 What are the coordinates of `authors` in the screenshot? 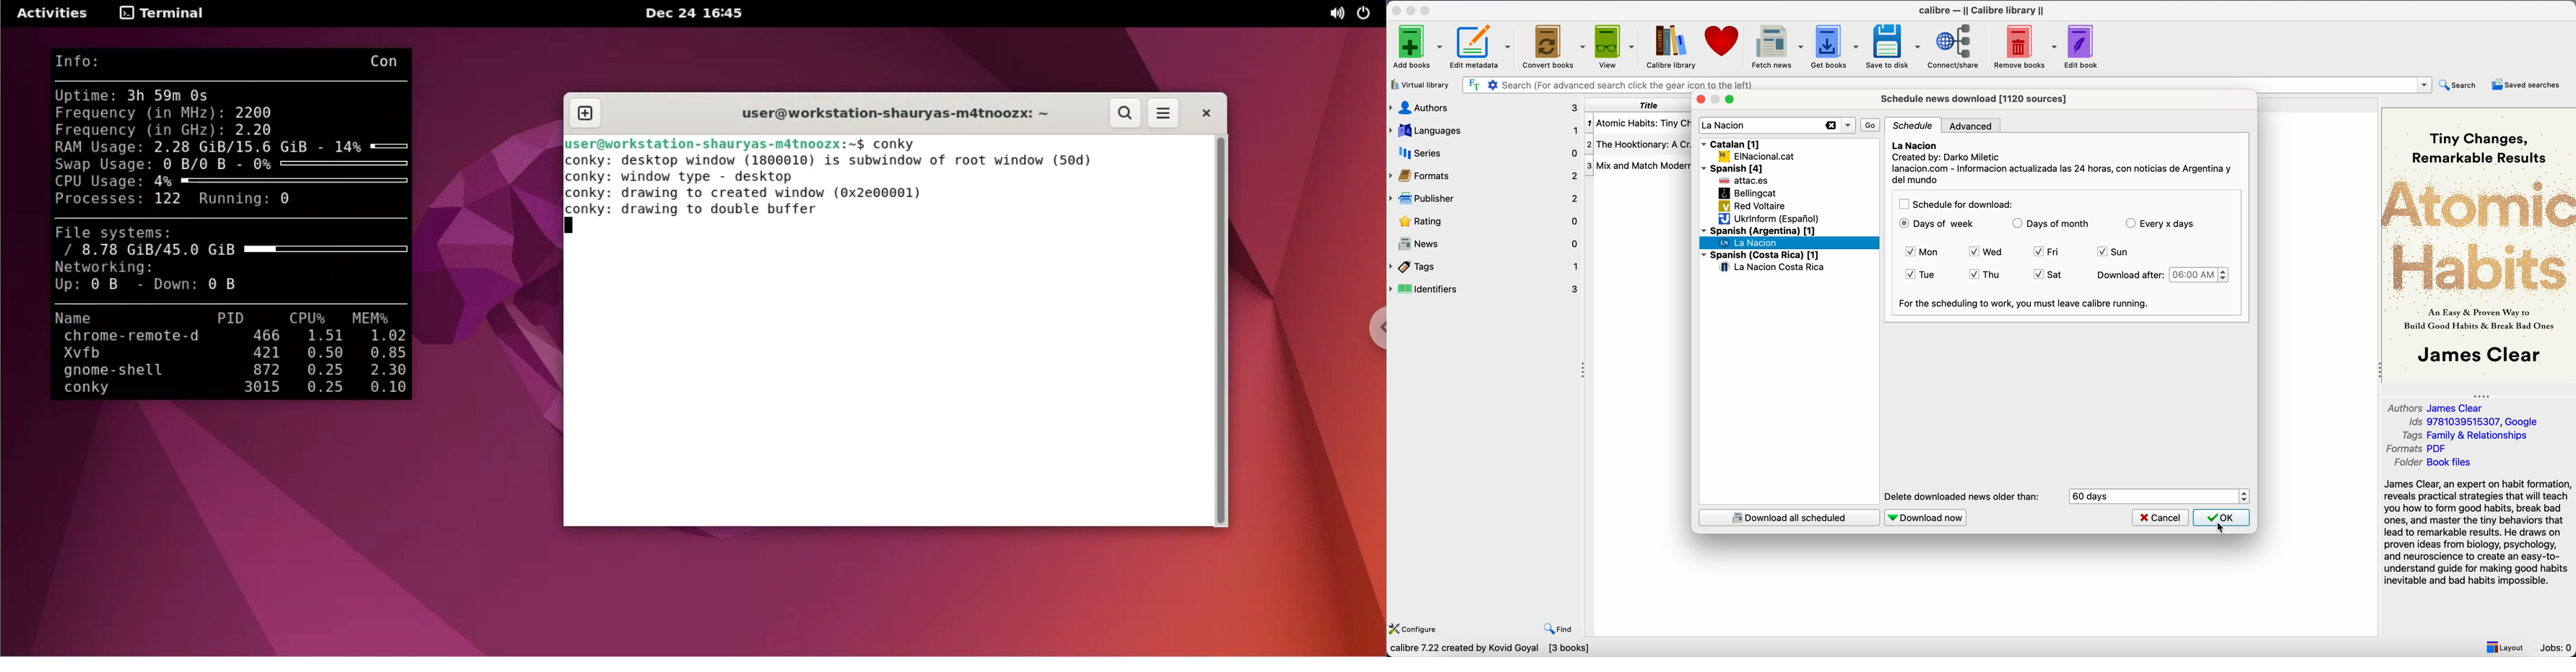 It's located at (1485, 108).